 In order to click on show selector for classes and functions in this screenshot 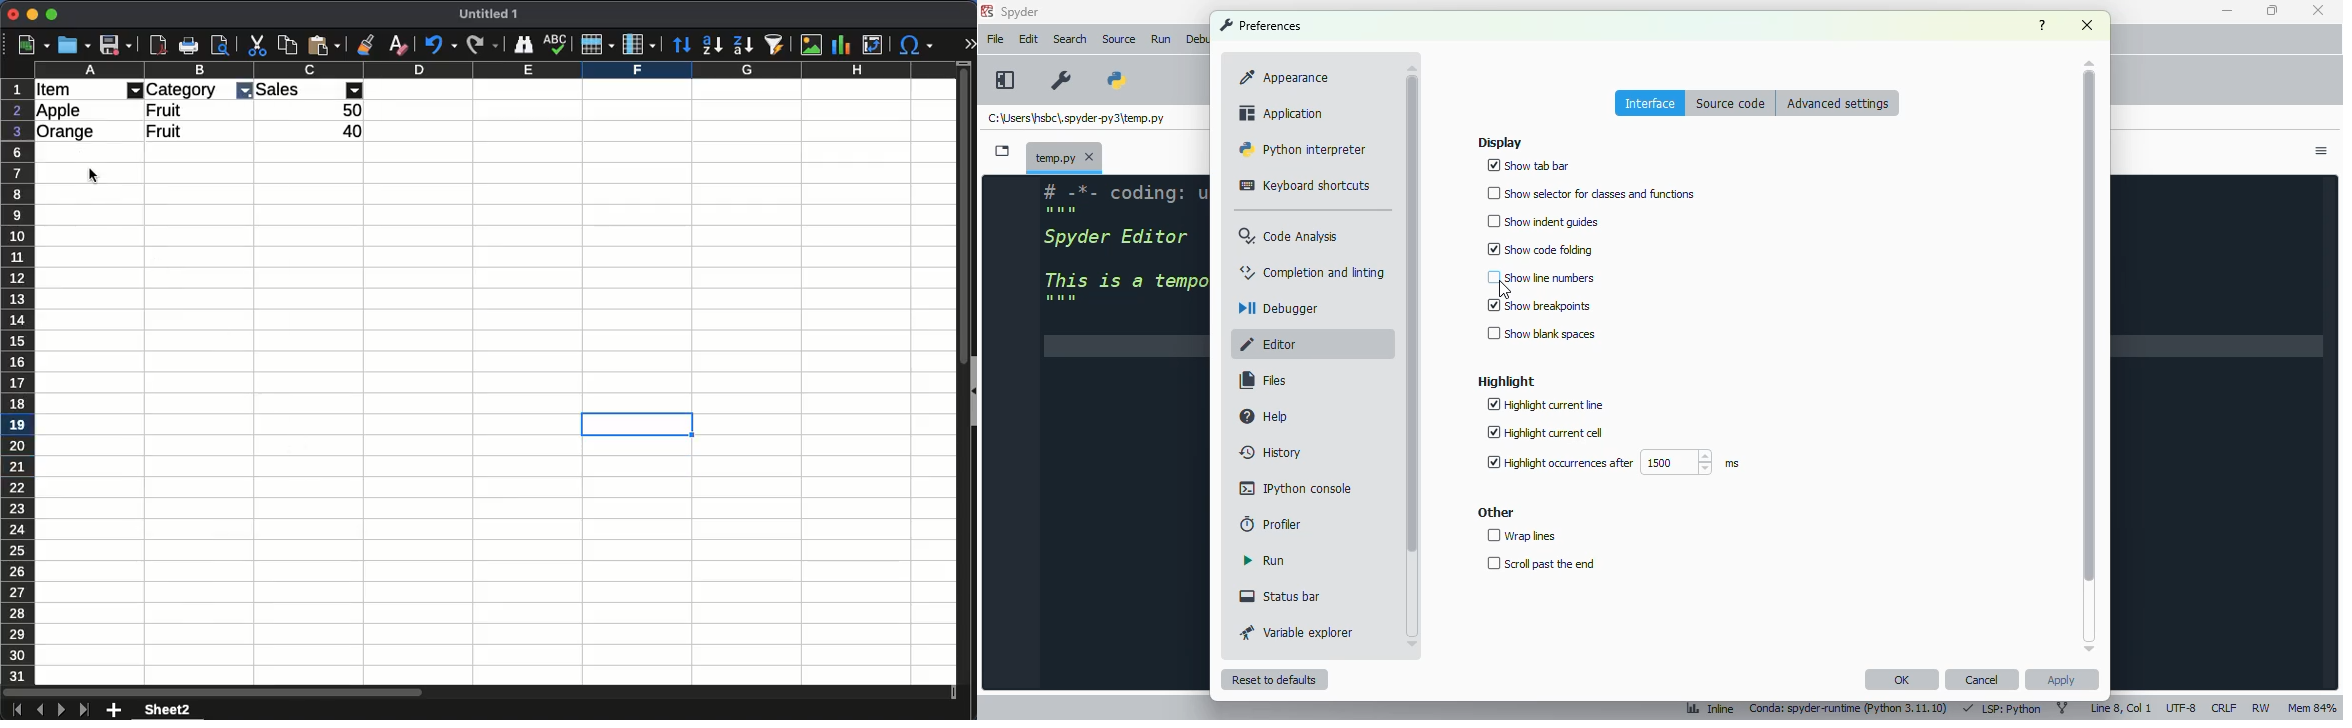, I will do `click(1592, 194)`.